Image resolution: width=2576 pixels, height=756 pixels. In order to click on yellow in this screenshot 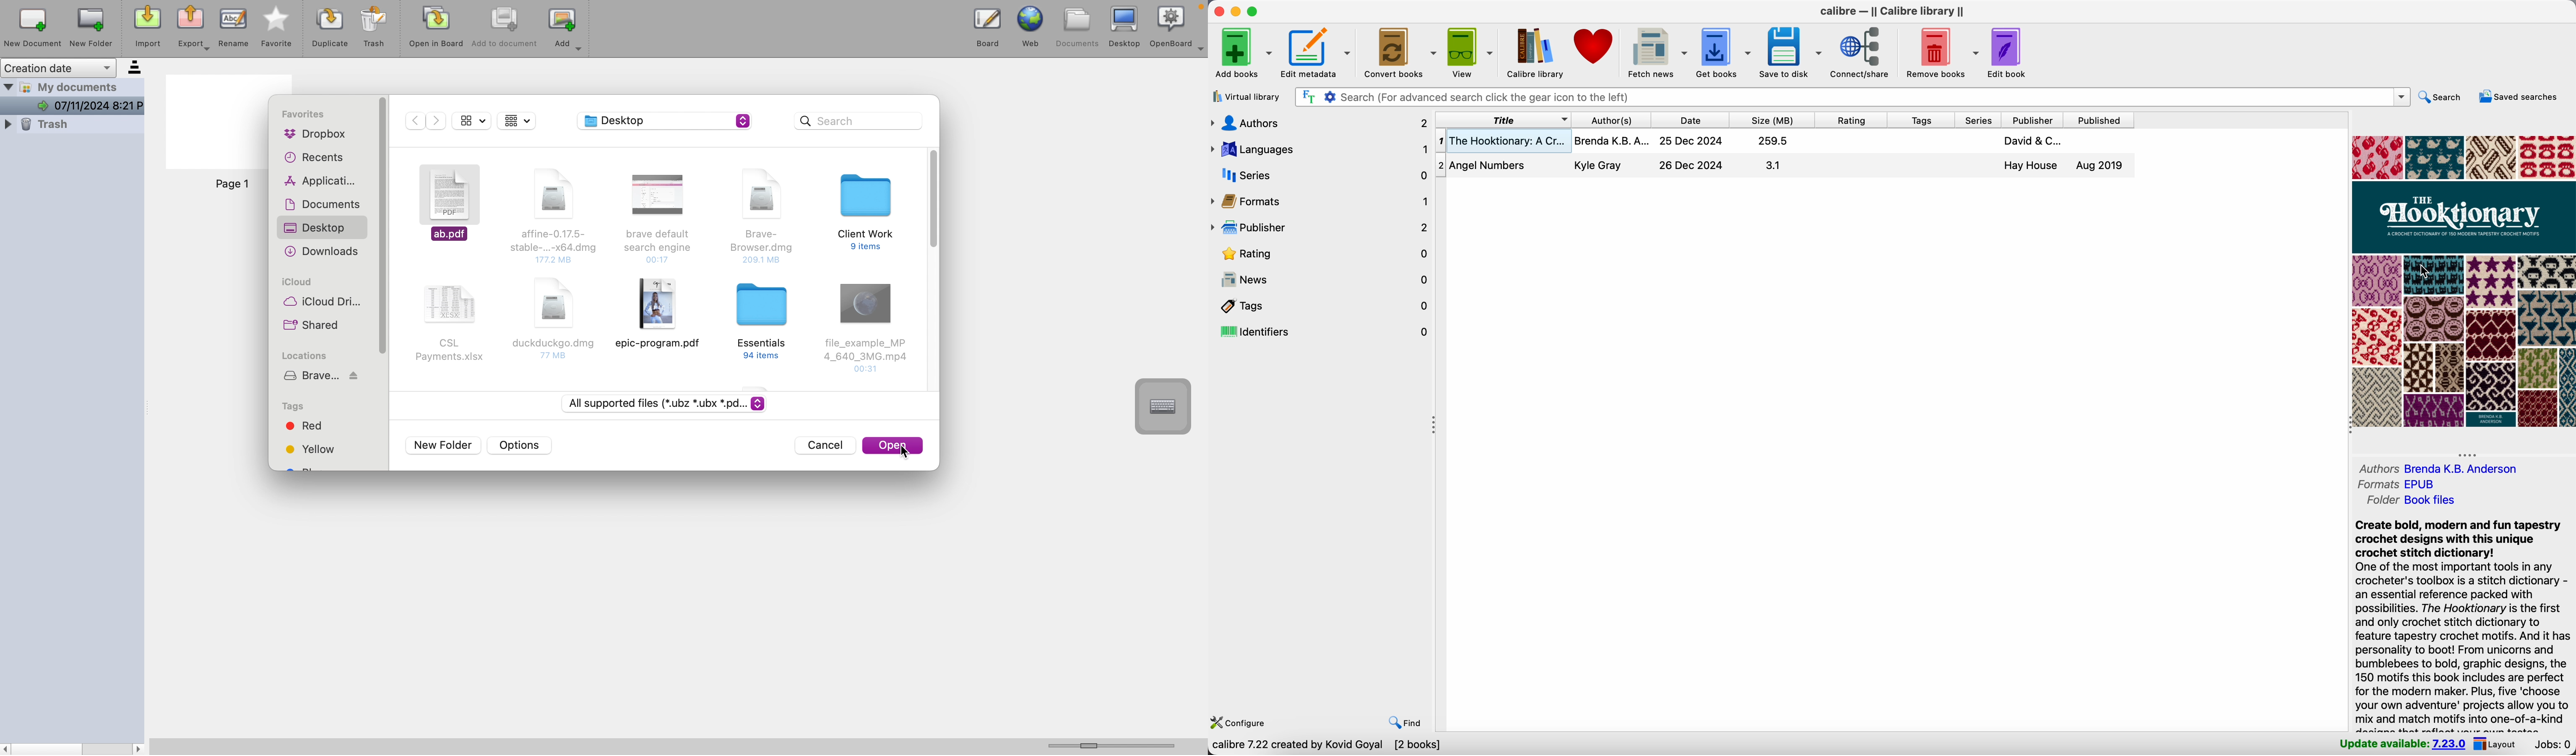, I will do `click(314, 448)`.